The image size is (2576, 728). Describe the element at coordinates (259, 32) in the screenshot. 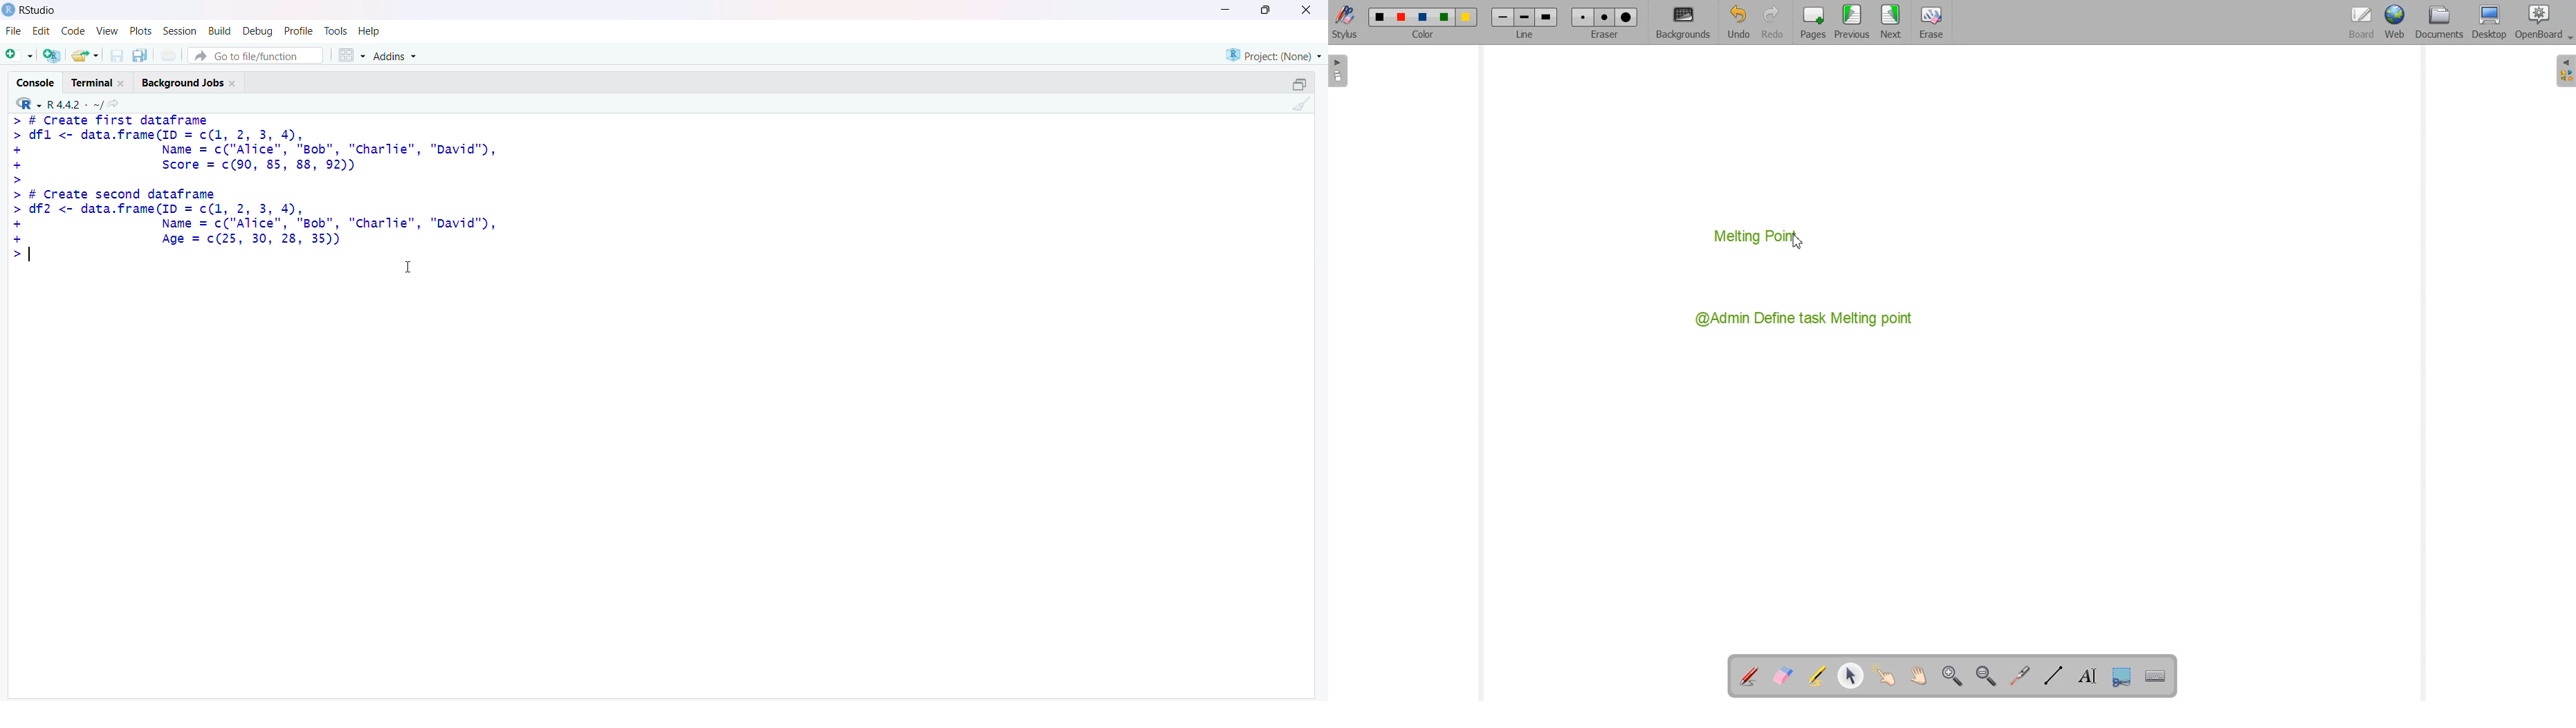

I see `debug` at that location.